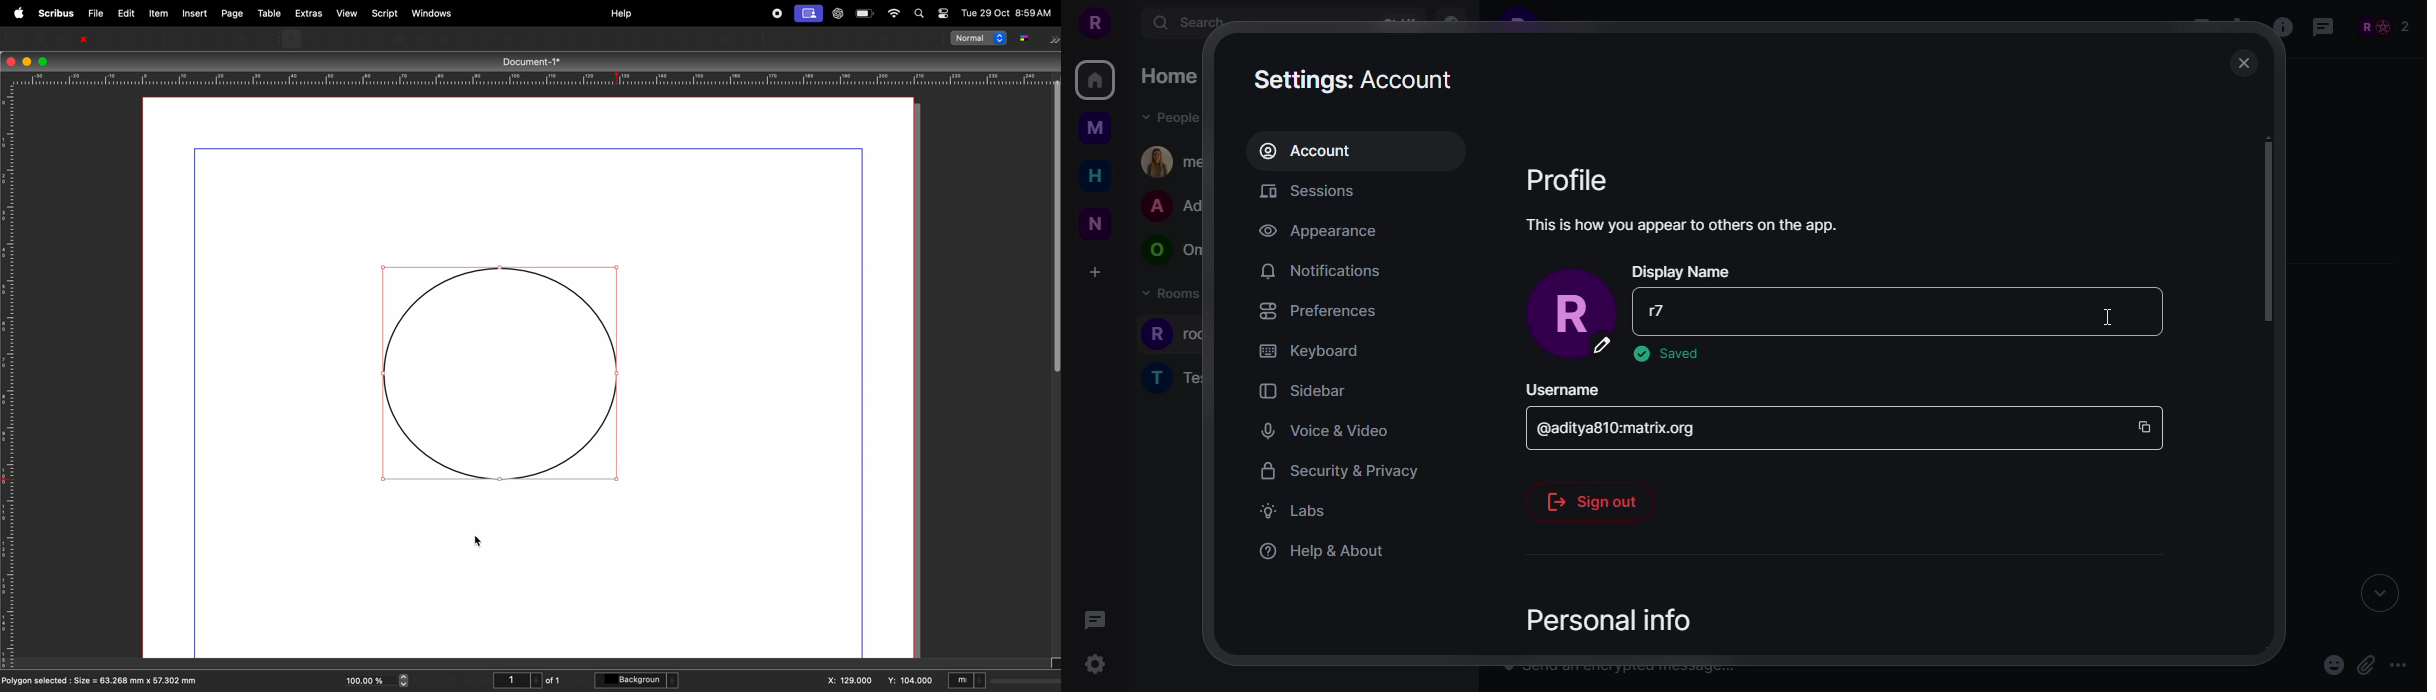 This screenshot has height=700, width=2436. Describe the element at coordinates (908, 39) in the screenshot. I see `Text annotation` at that location.